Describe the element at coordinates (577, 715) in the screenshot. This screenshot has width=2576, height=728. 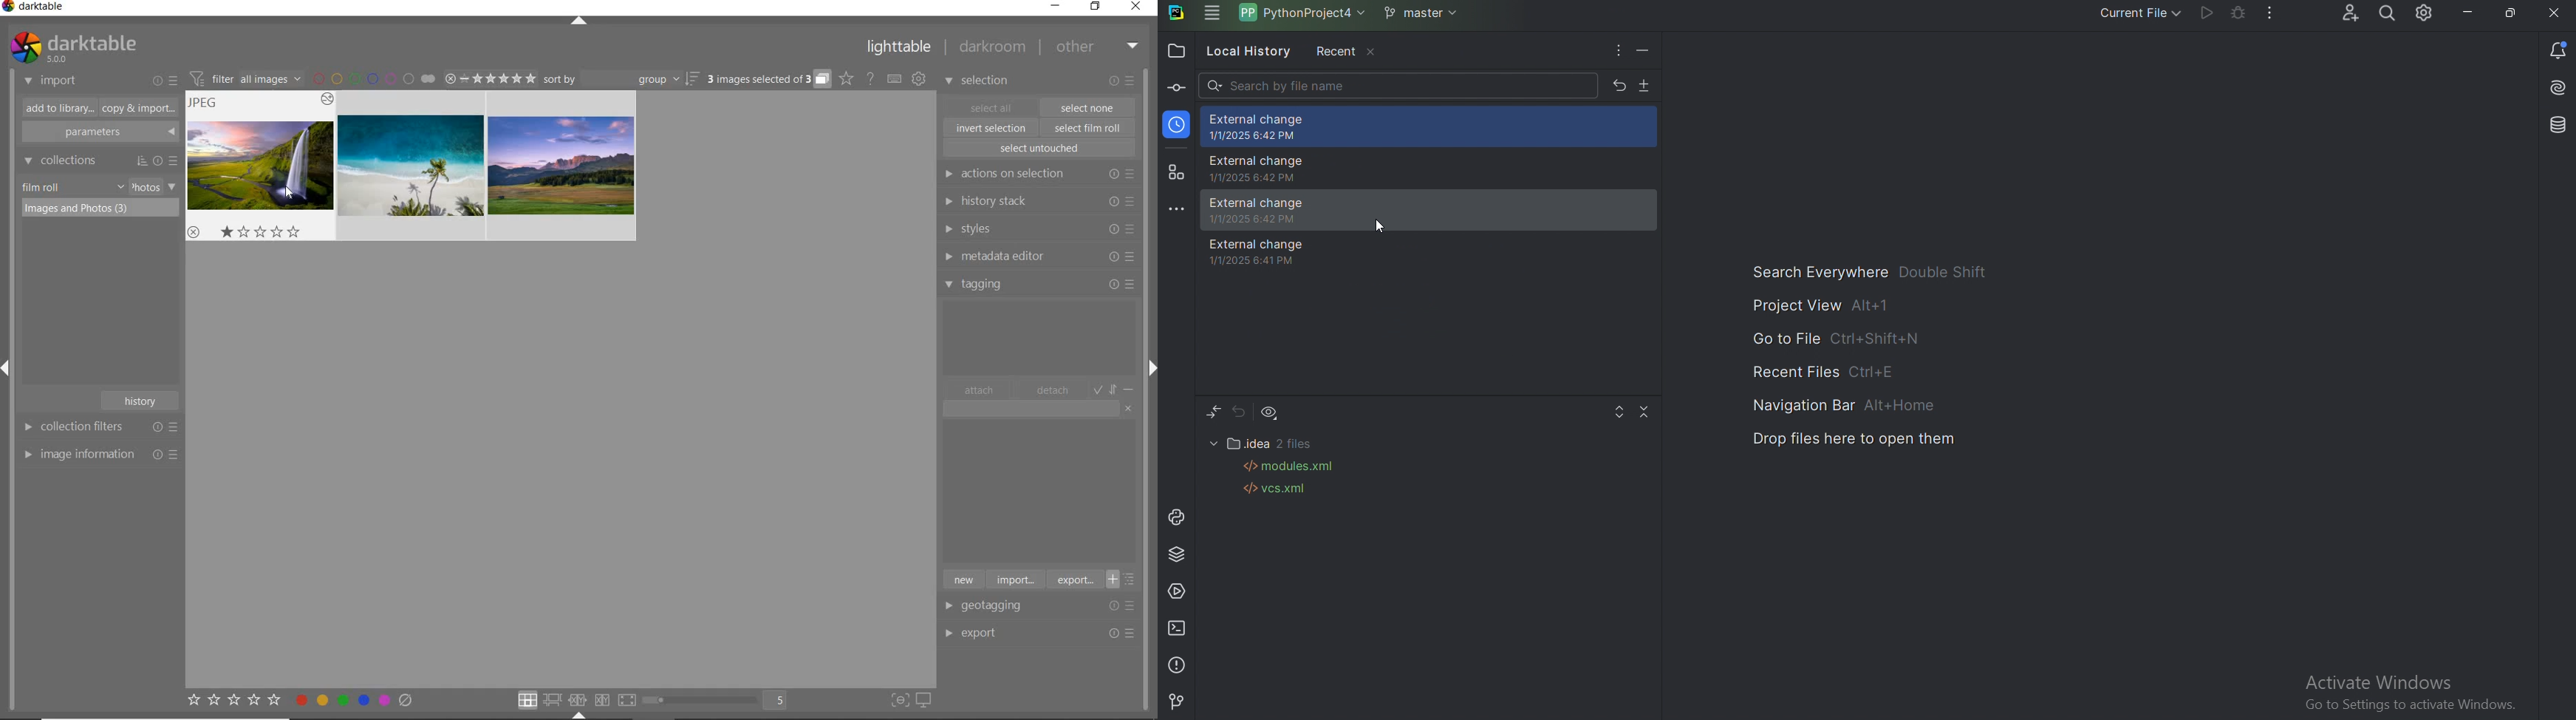
I see `Expand/Collapse` at that location.